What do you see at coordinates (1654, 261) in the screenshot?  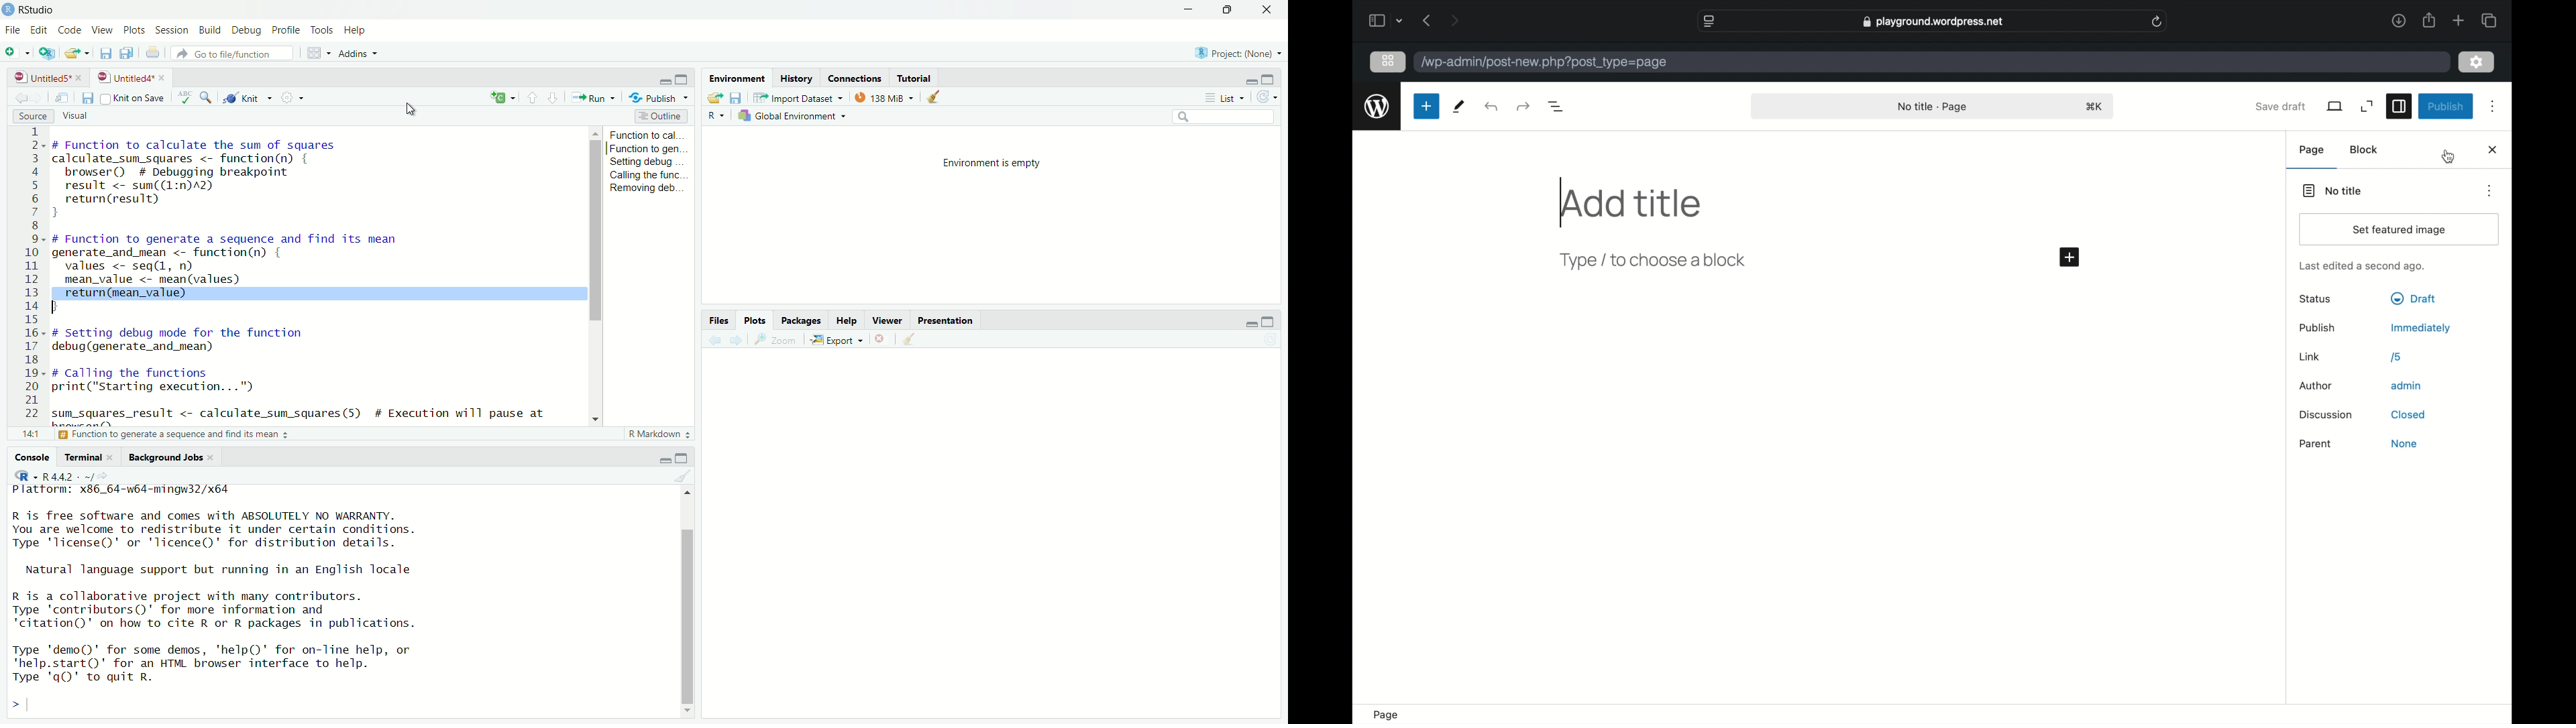 I see `type/ to choose a block` at bounding box center [1654, 261].